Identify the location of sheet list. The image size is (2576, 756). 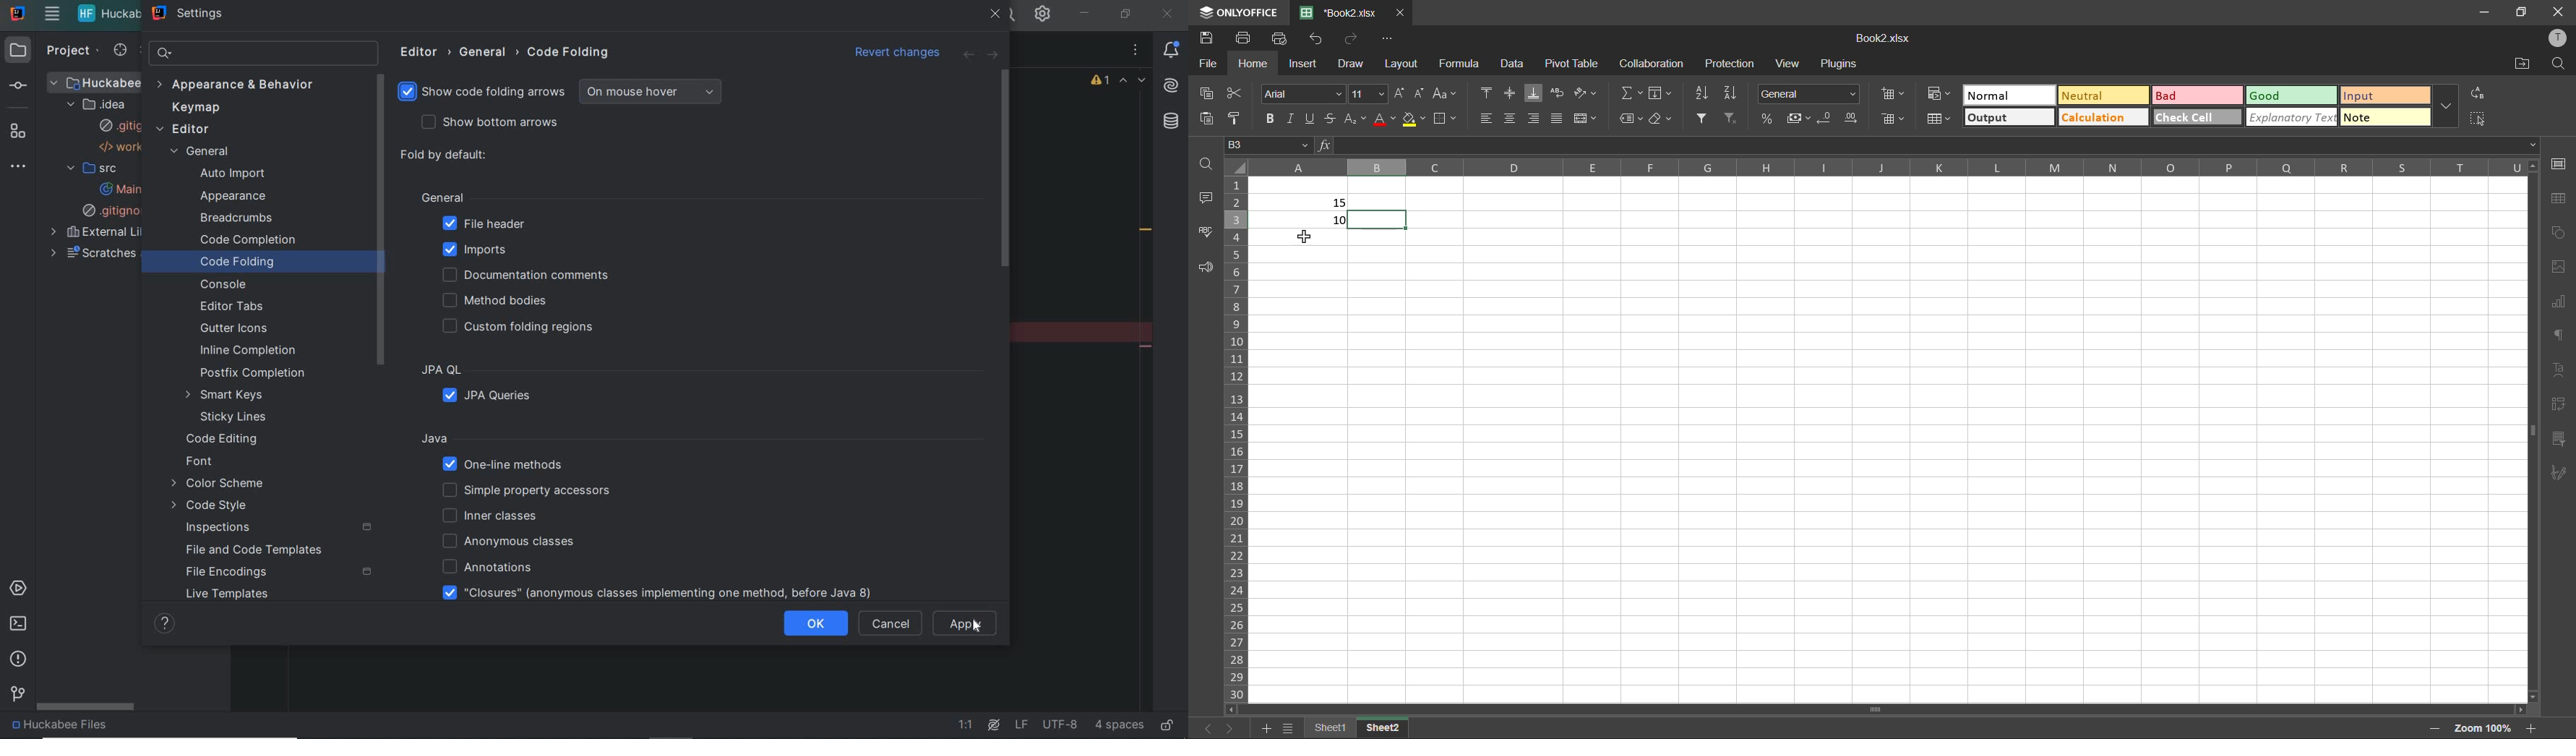
(1287, 729).